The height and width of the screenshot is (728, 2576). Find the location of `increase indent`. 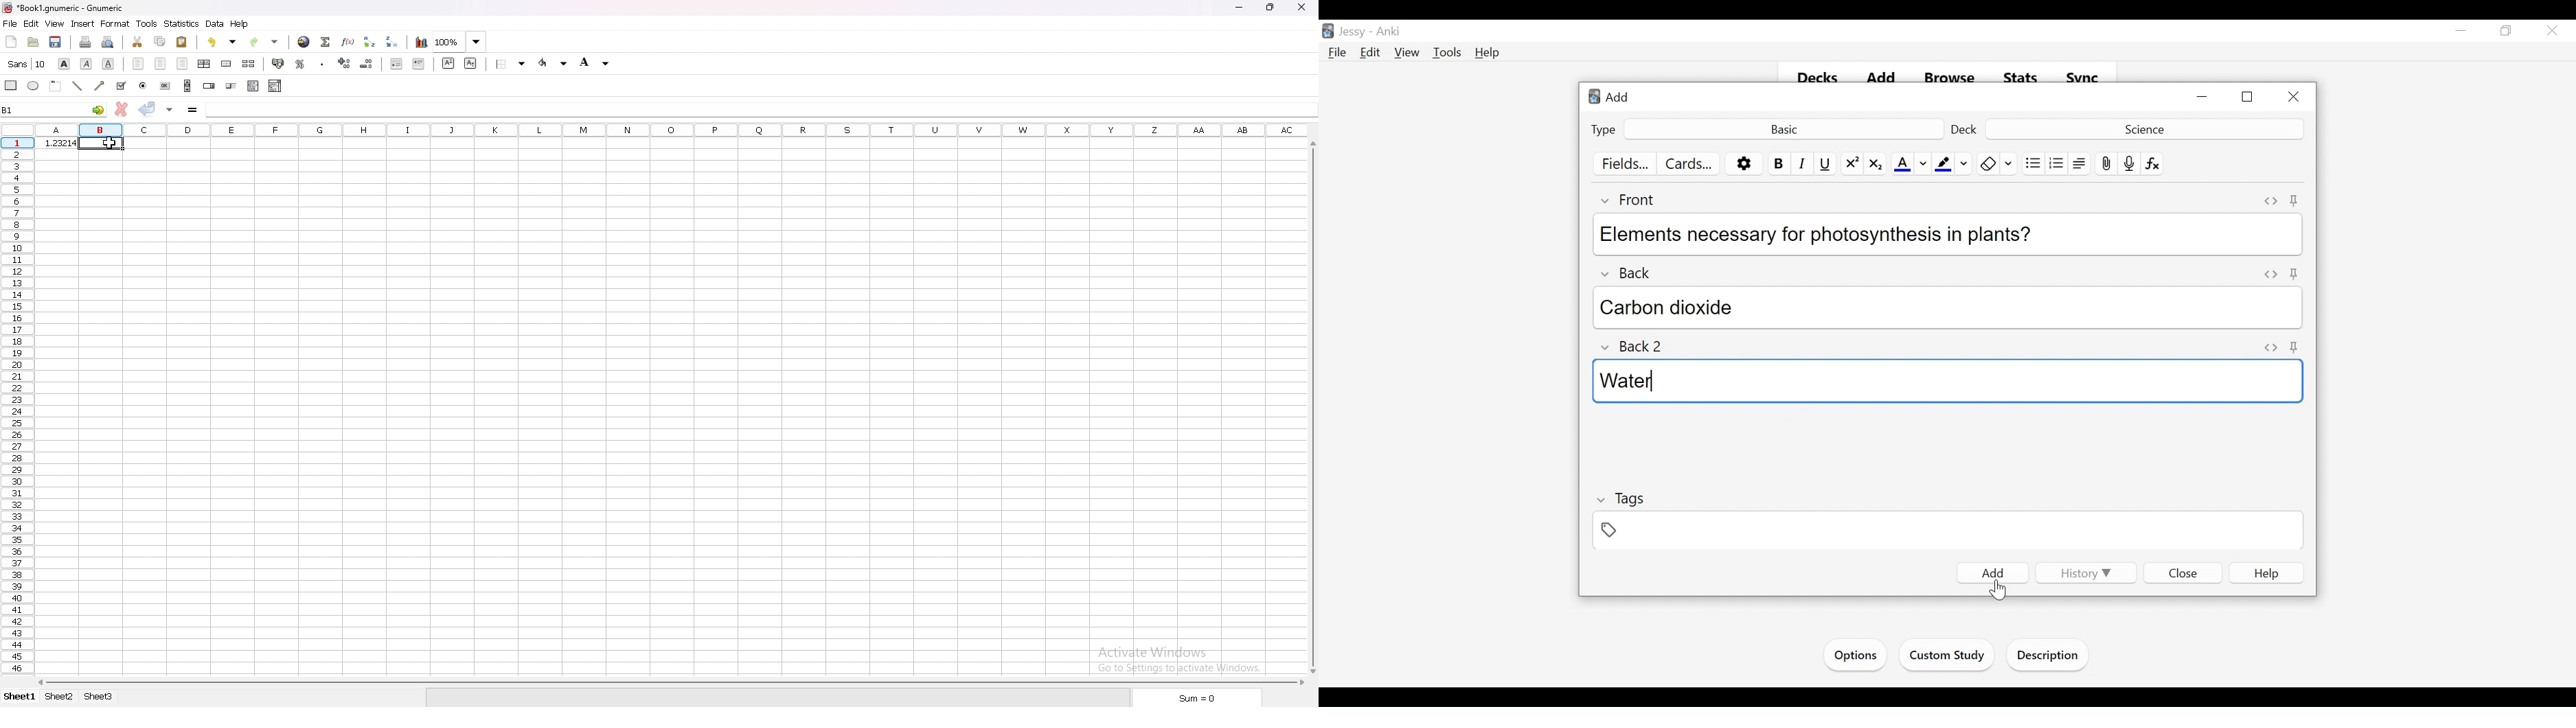

increase indent is located at coordinates (419, 65).